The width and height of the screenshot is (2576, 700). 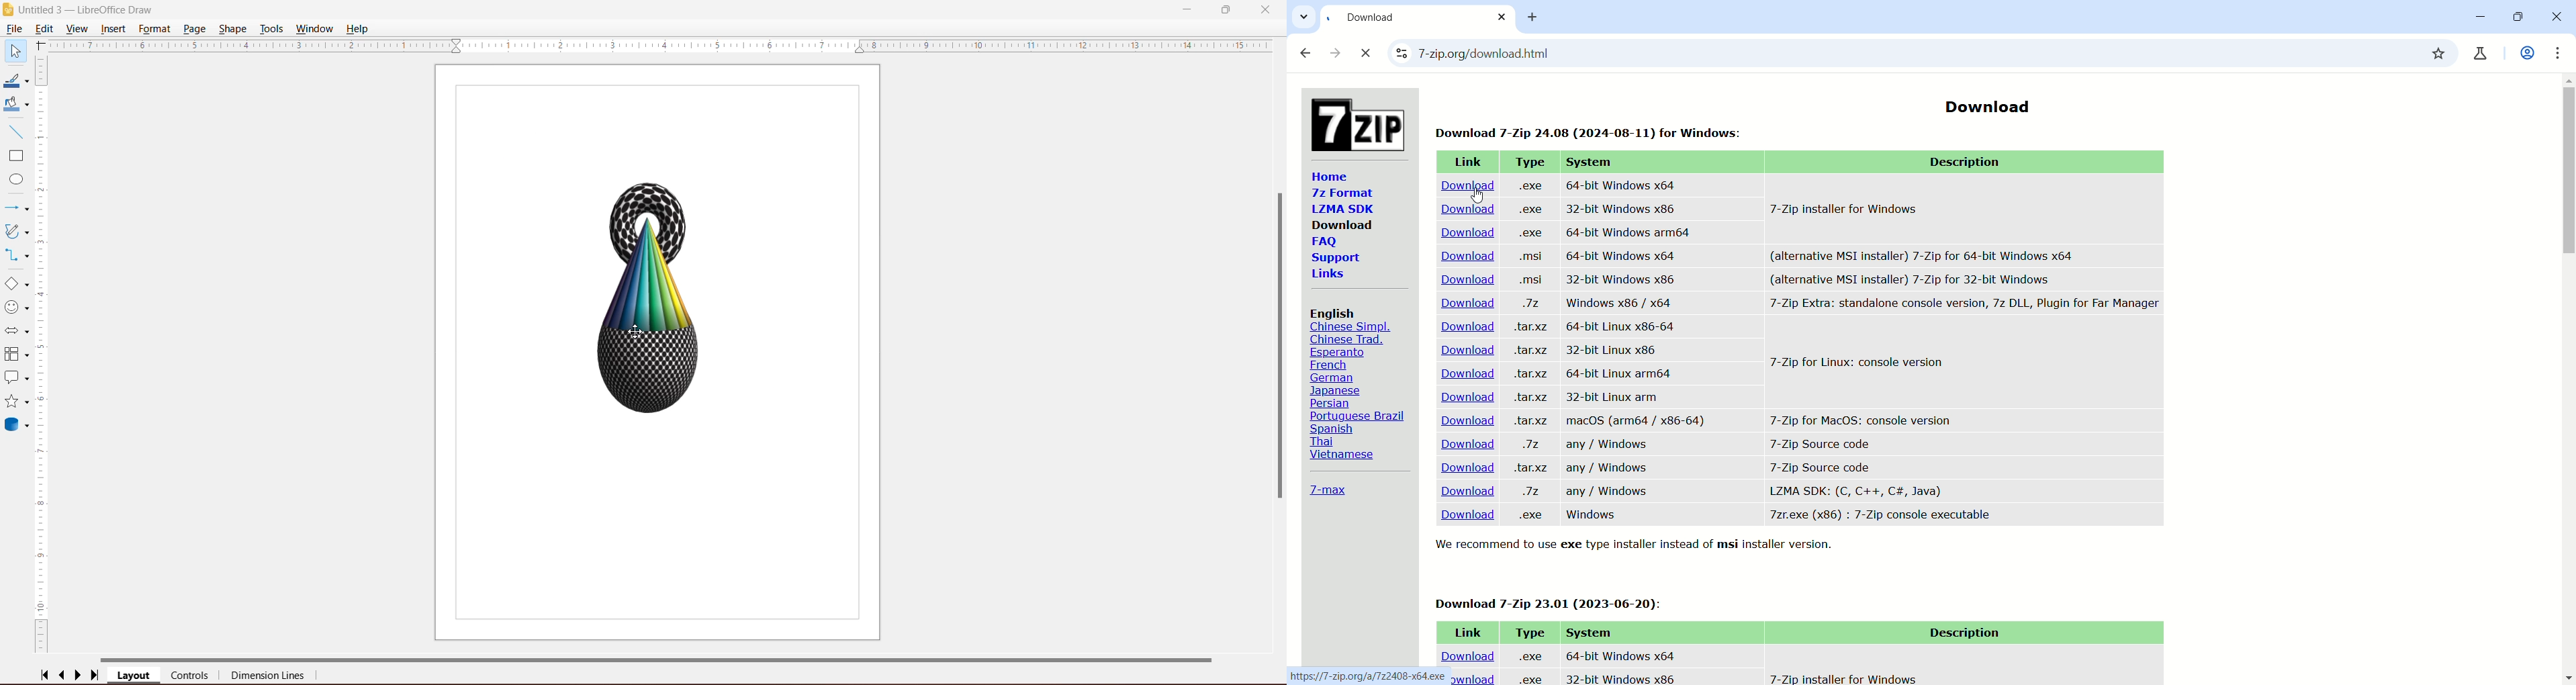 What do you see at coordinates (1528, 679) in the screenshot?
I see `.exe` at bounding box center [1528, 679].